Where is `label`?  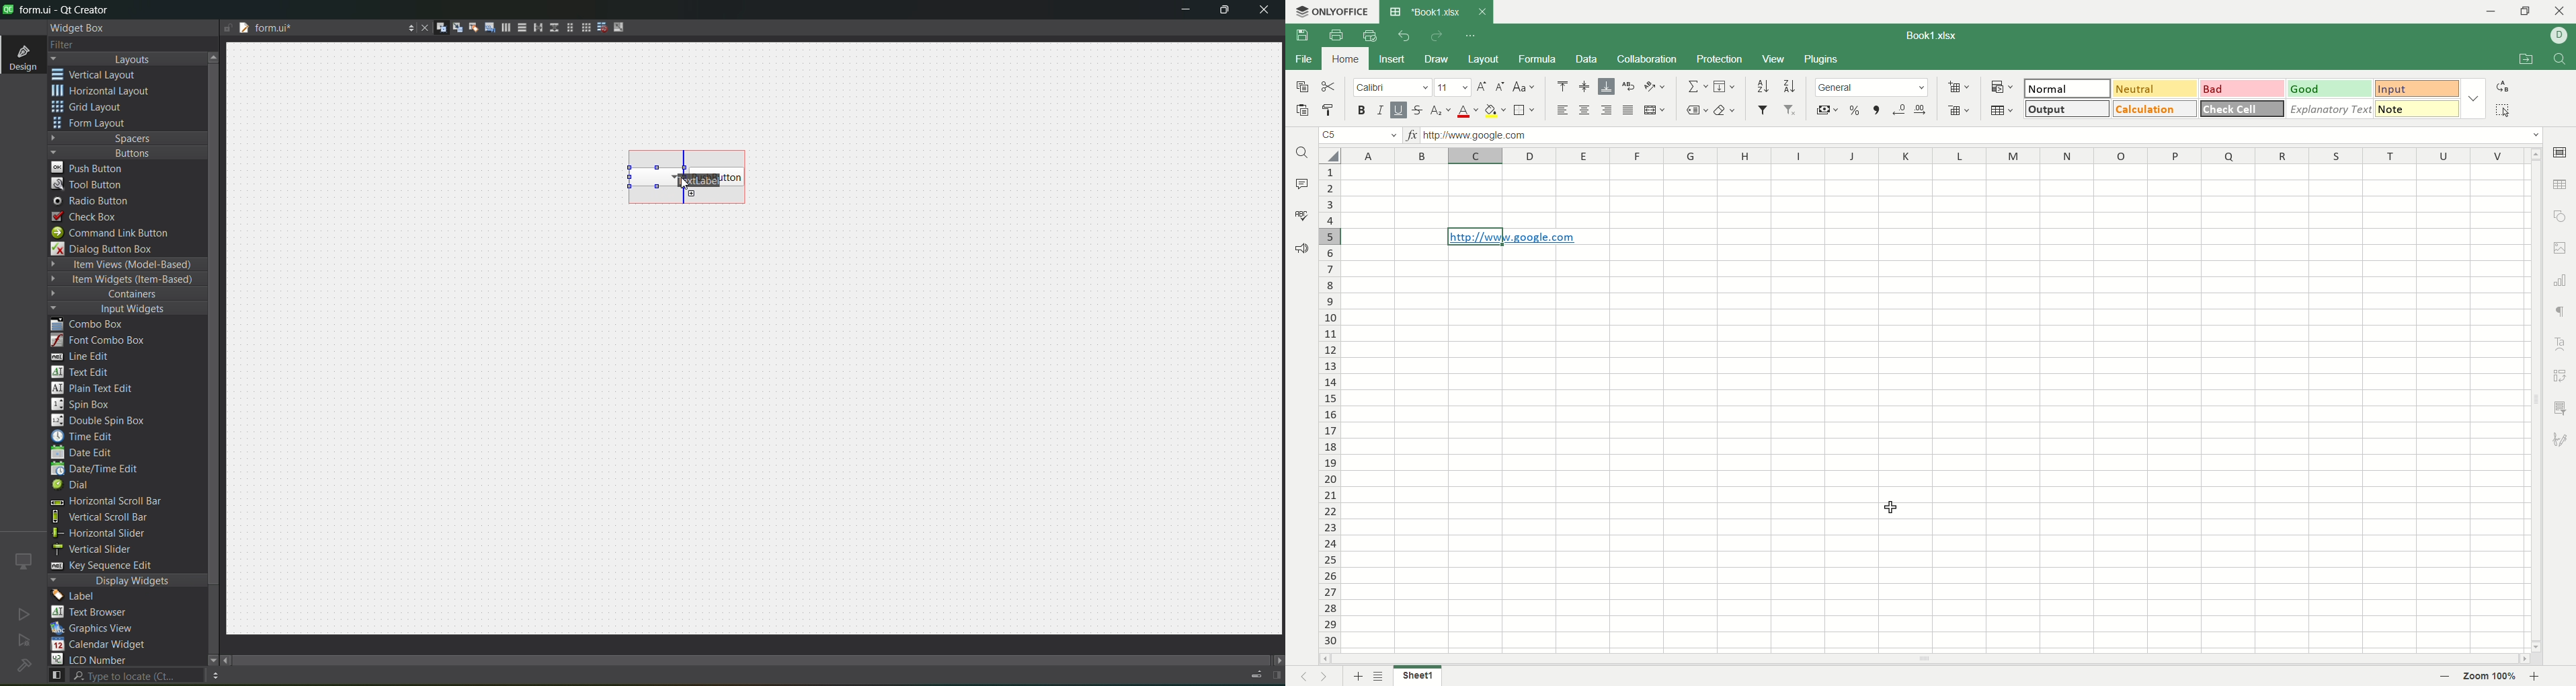
label is located at coordinates (78, 596).